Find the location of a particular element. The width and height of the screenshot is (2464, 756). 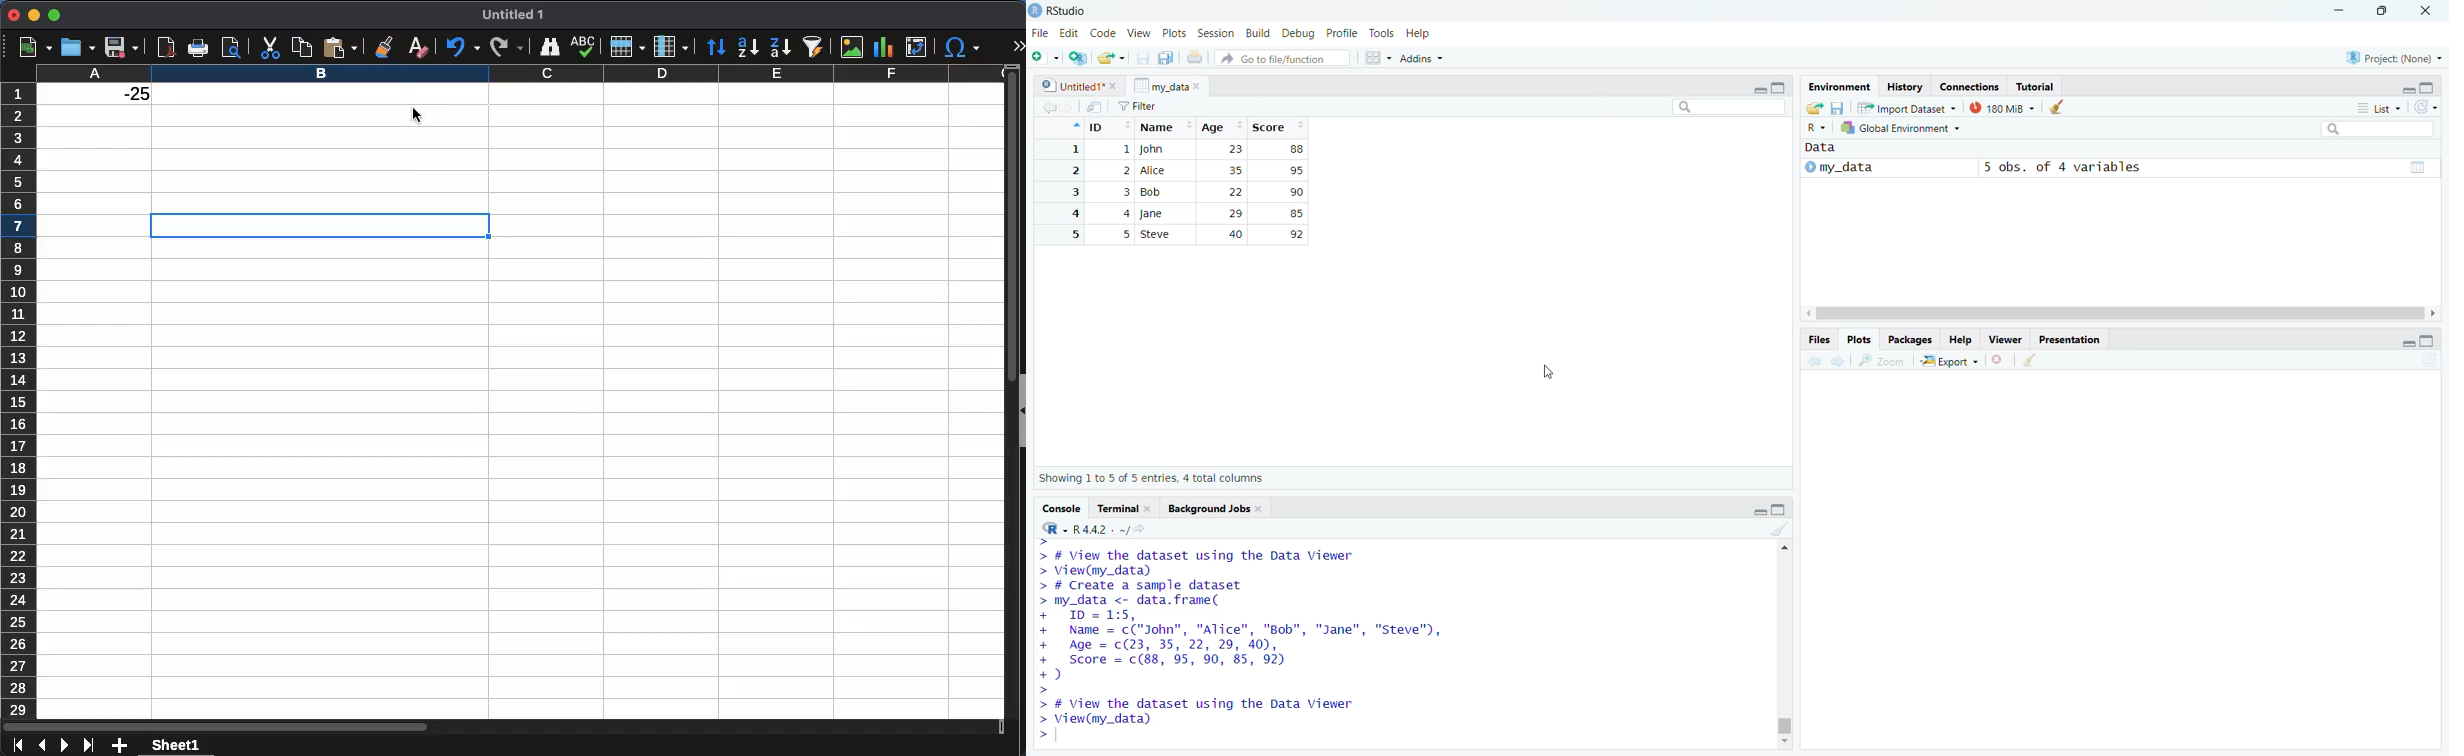

Packages is located at coordinates (1911, 339).